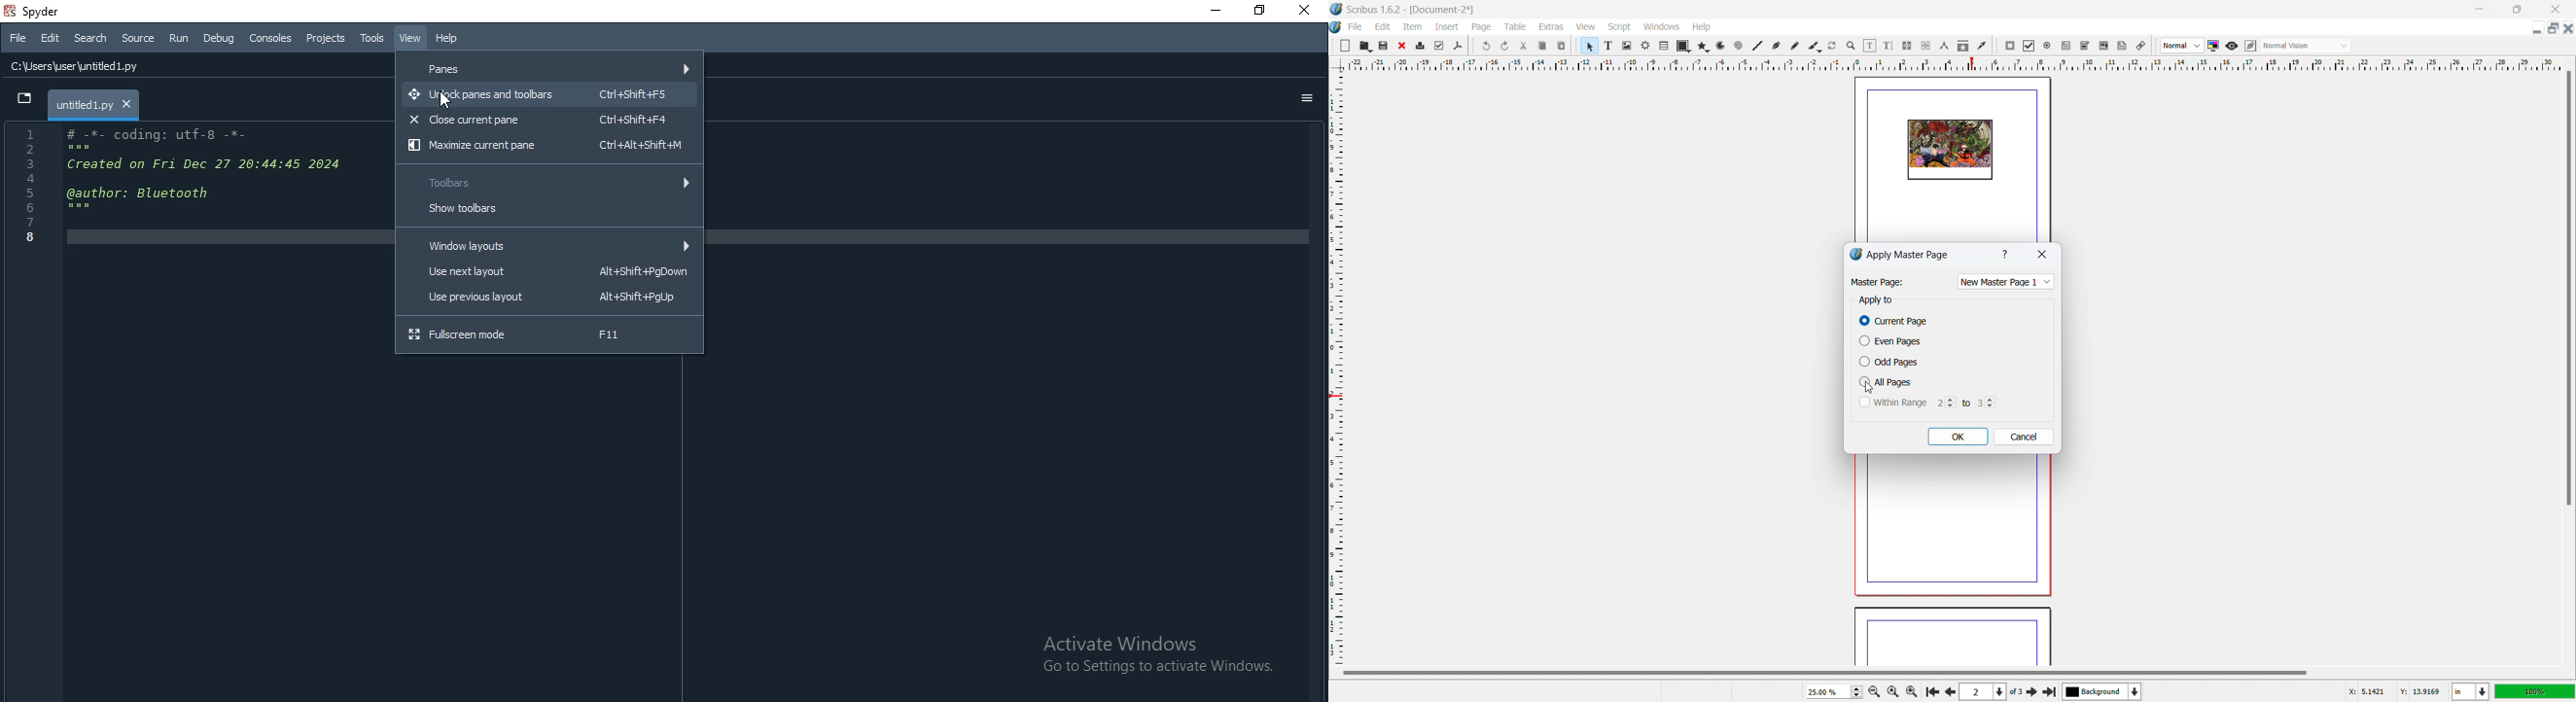 The image size is (2576, 728). What do you see at coordinates (2142, 46) in the screenshot?
I see `link annotation` at bounding box center [2142, 46].